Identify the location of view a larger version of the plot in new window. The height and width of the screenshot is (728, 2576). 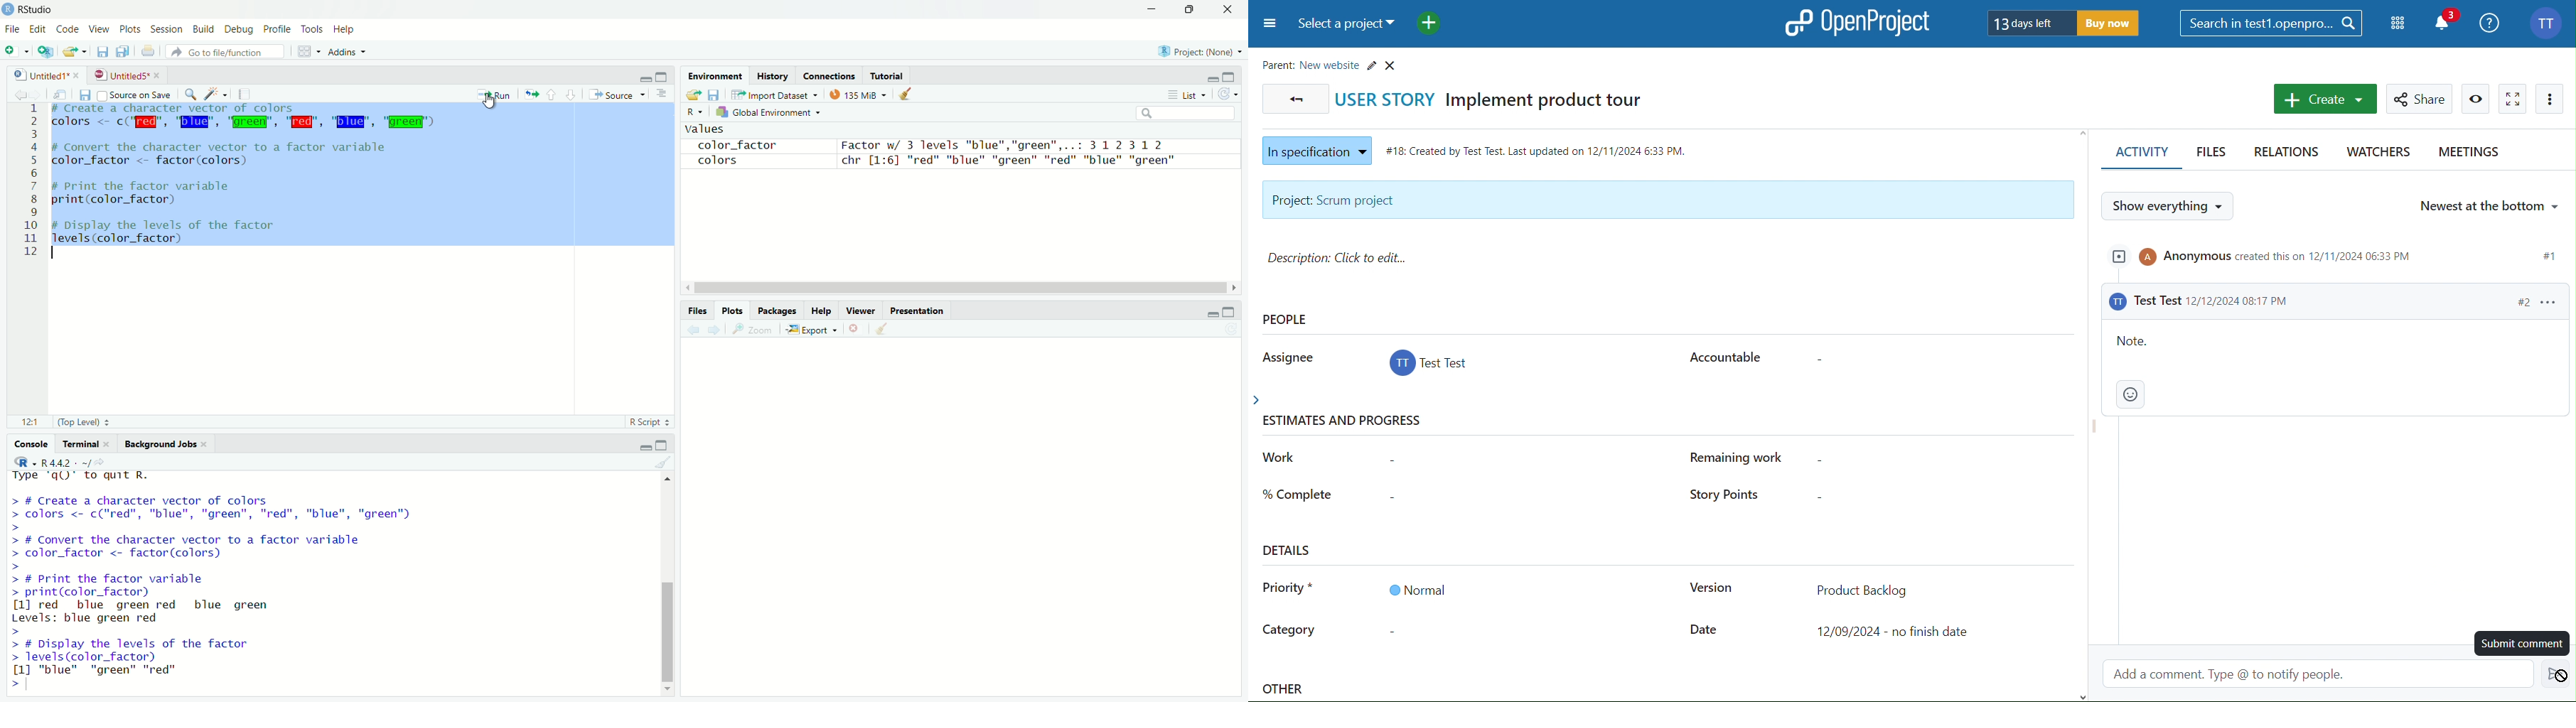
(752, 330).